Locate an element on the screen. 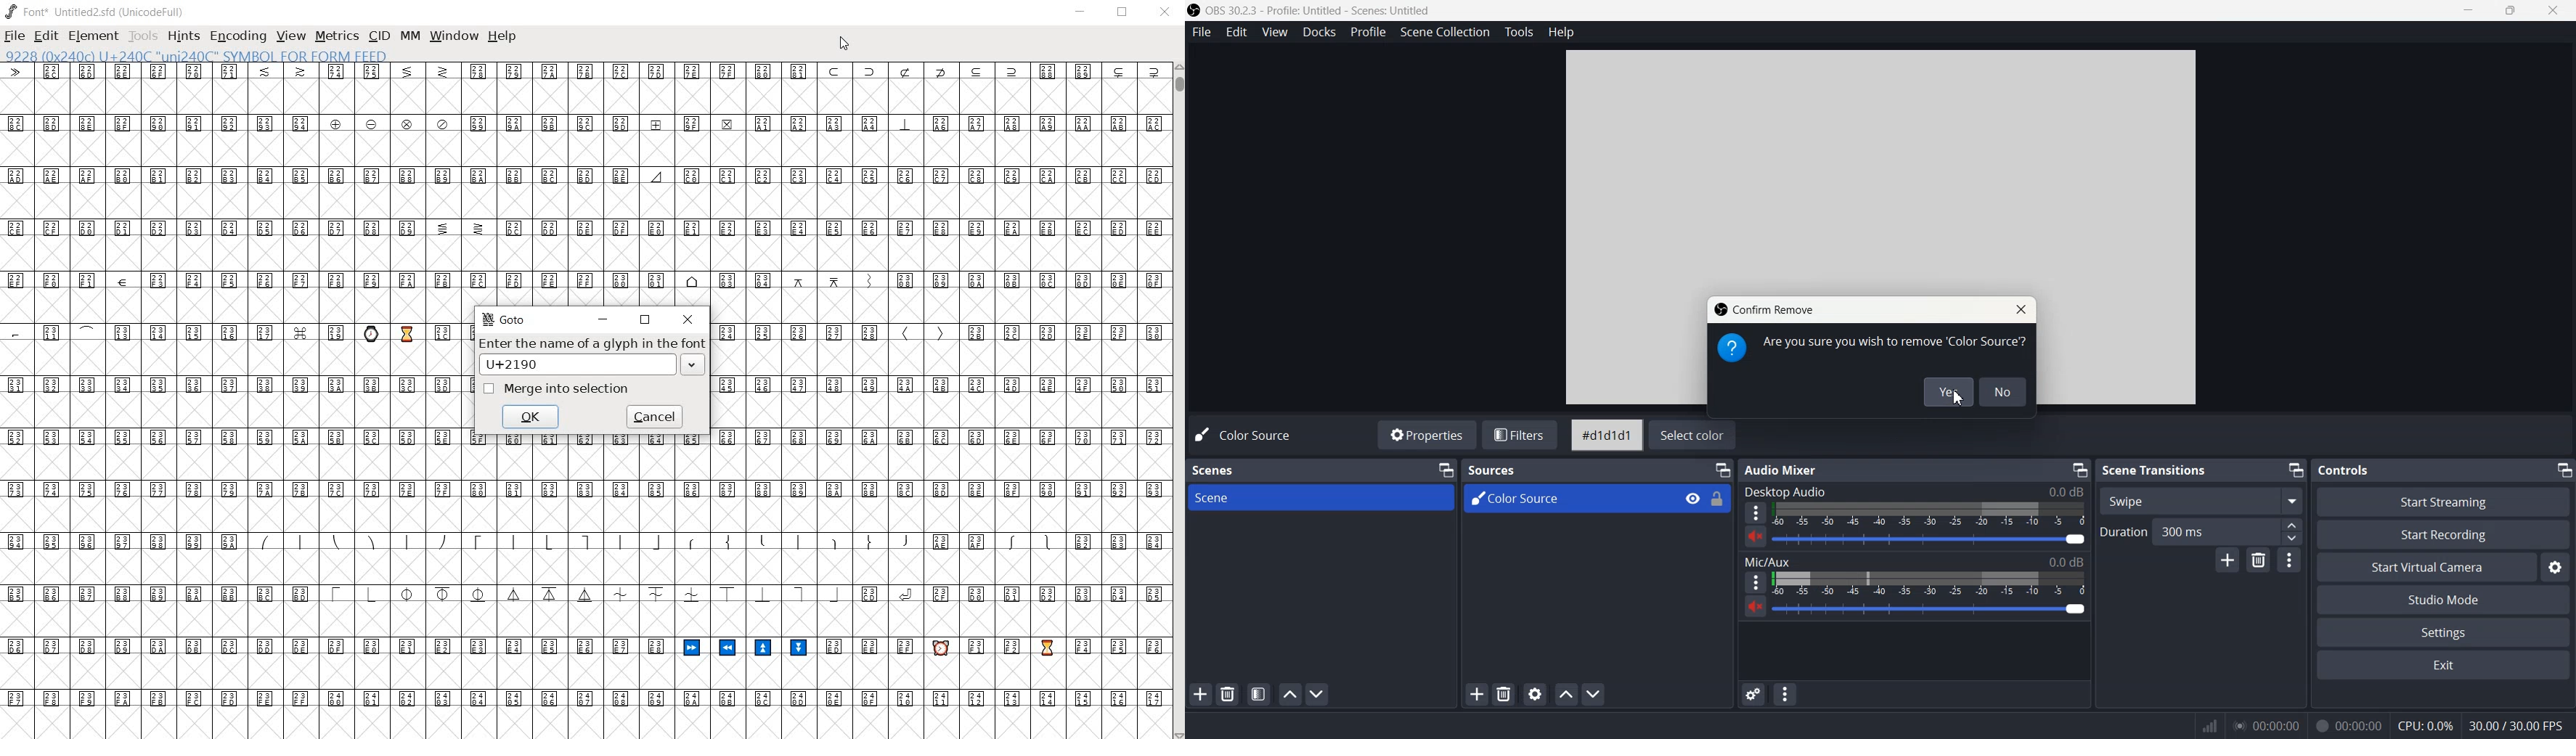 This screenshot has width=2576, height=756. Move scene up is located at coordinates (1289, 694).